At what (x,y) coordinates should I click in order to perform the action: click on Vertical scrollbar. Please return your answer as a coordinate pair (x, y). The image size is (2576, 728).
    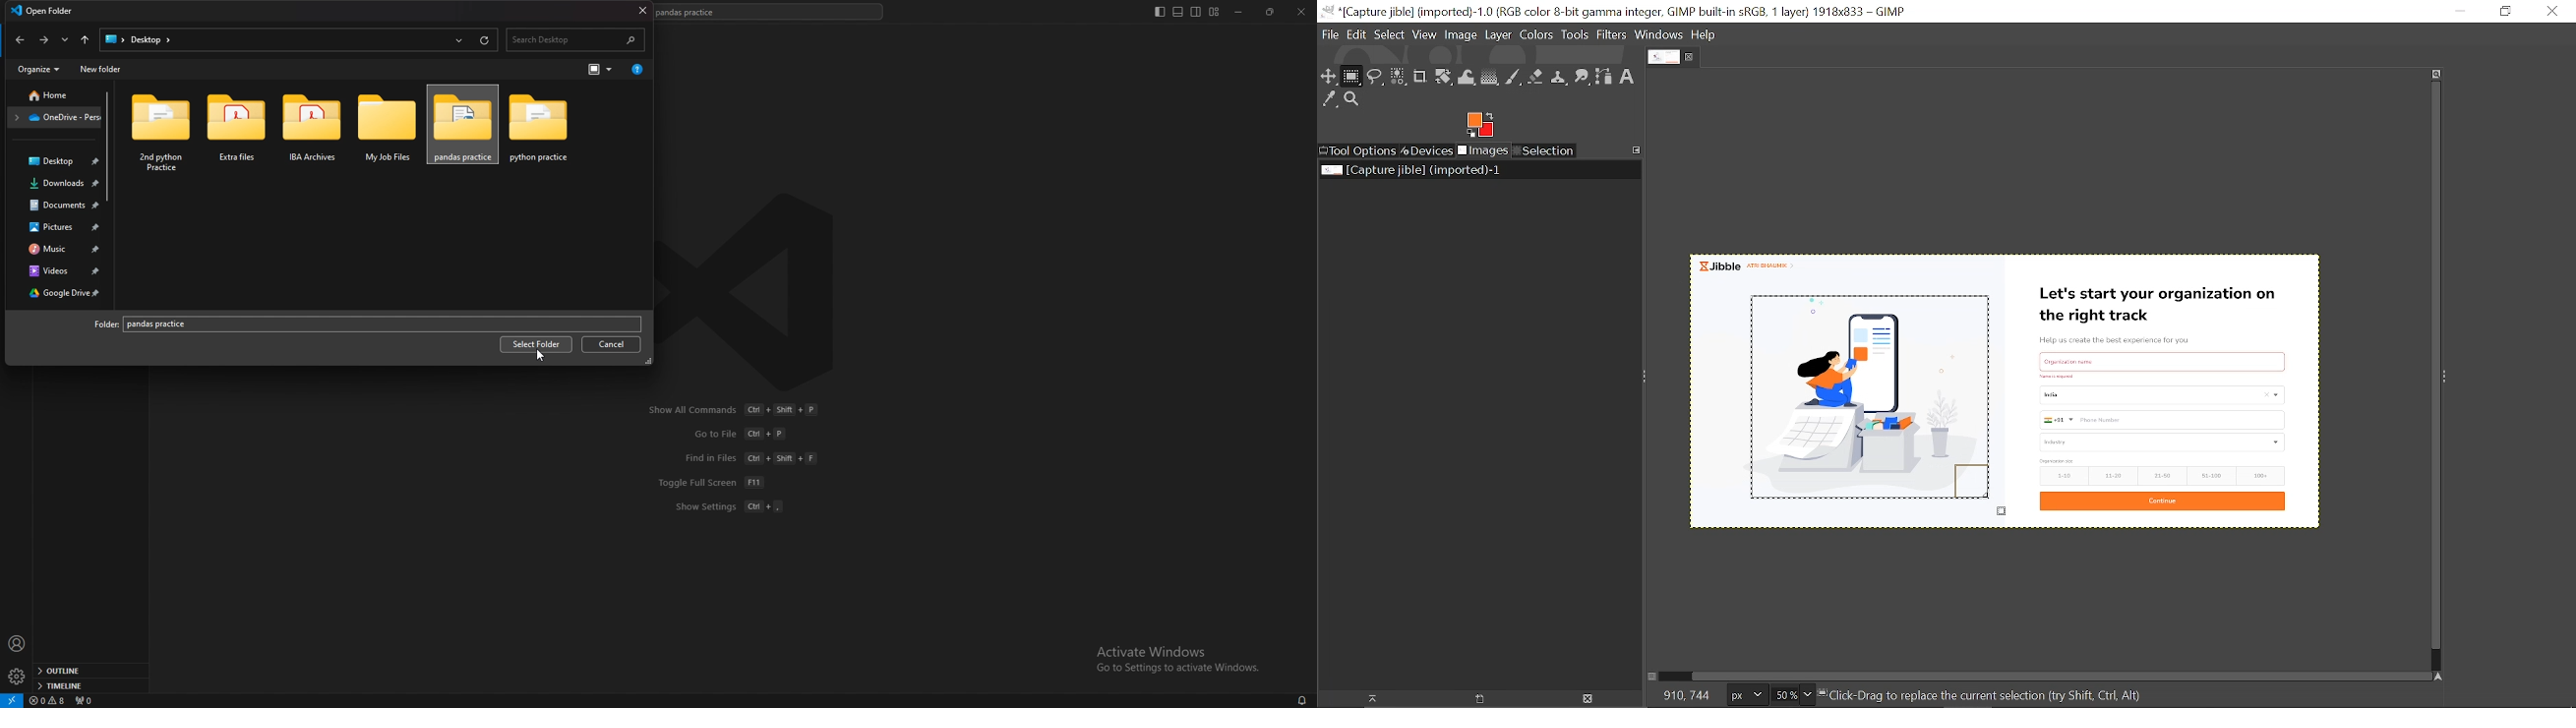
    Looking at the image, I should click on (2429, 366).